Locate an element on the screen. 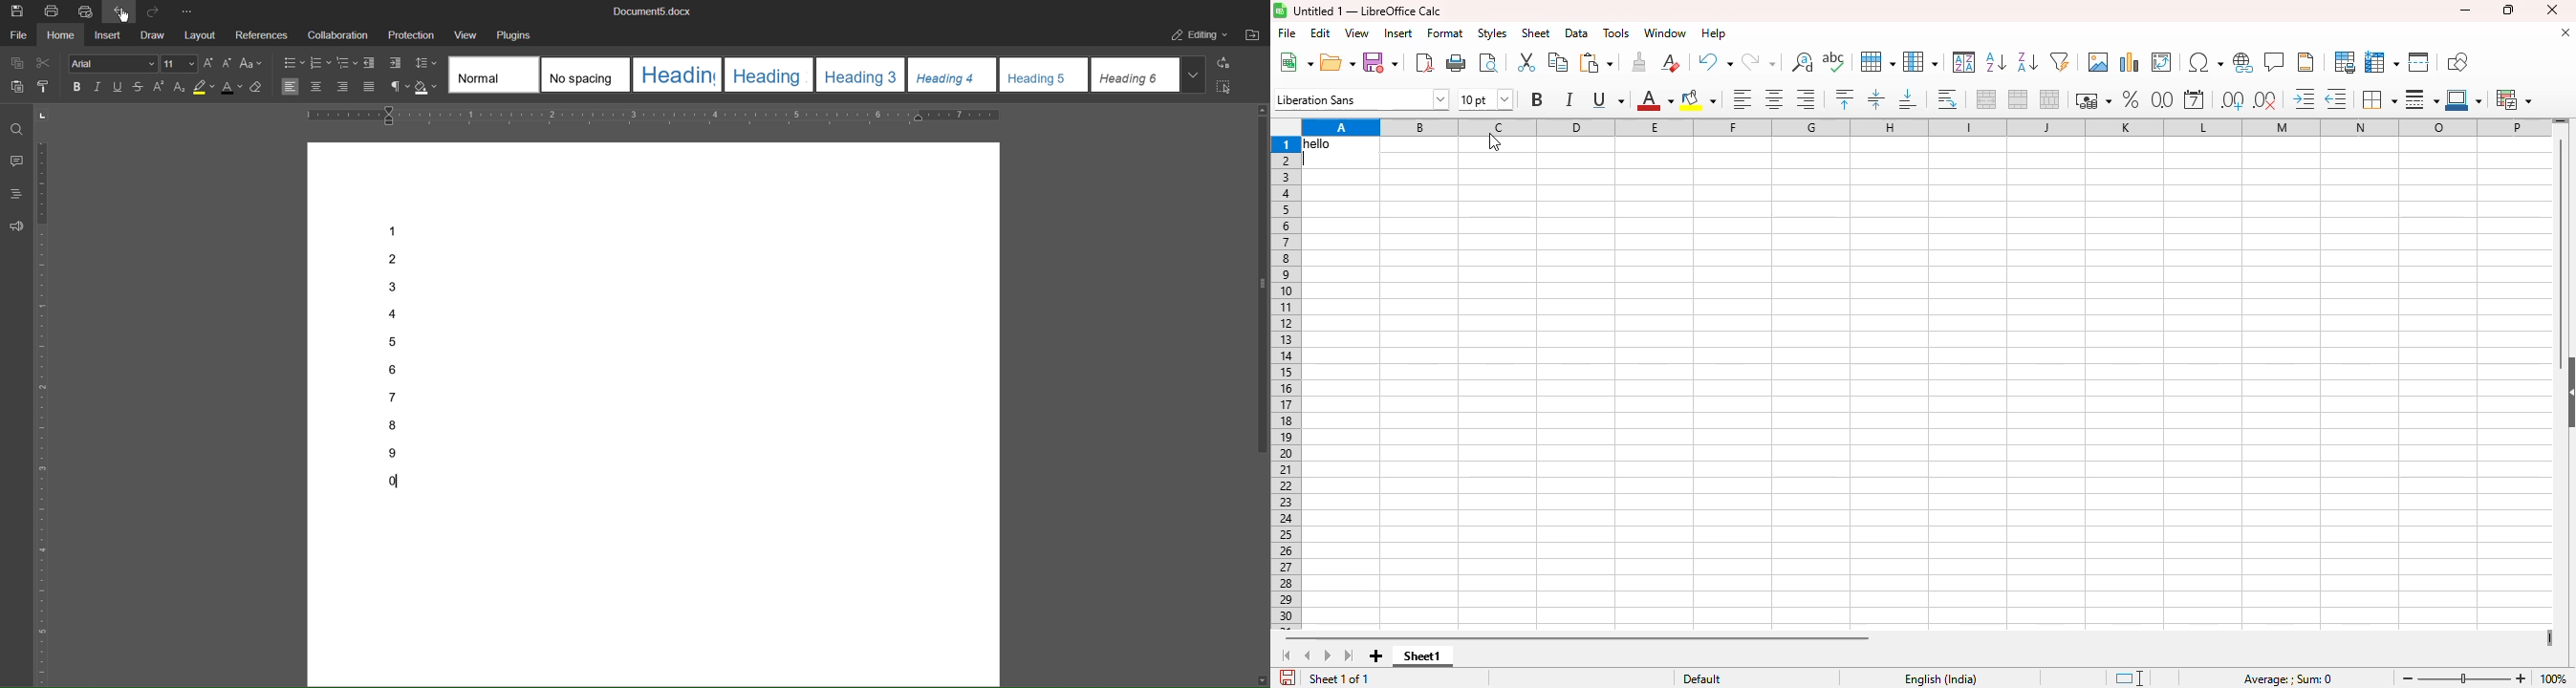  Feedback and Support is located at coordinates (16, 227).